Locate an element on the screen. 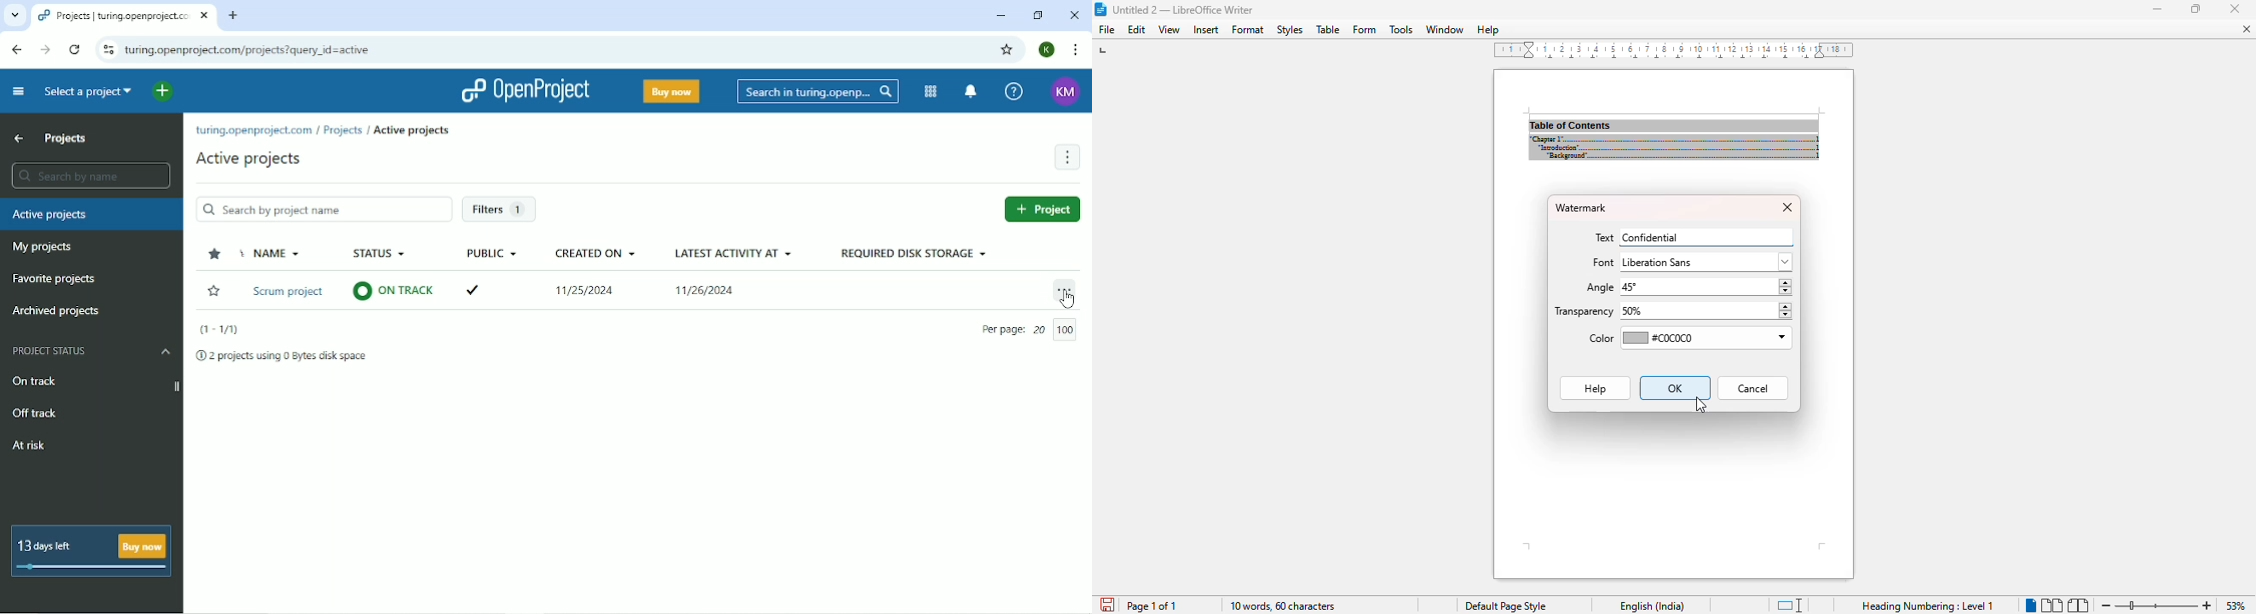  Help is located at coordinates (1594, 388).